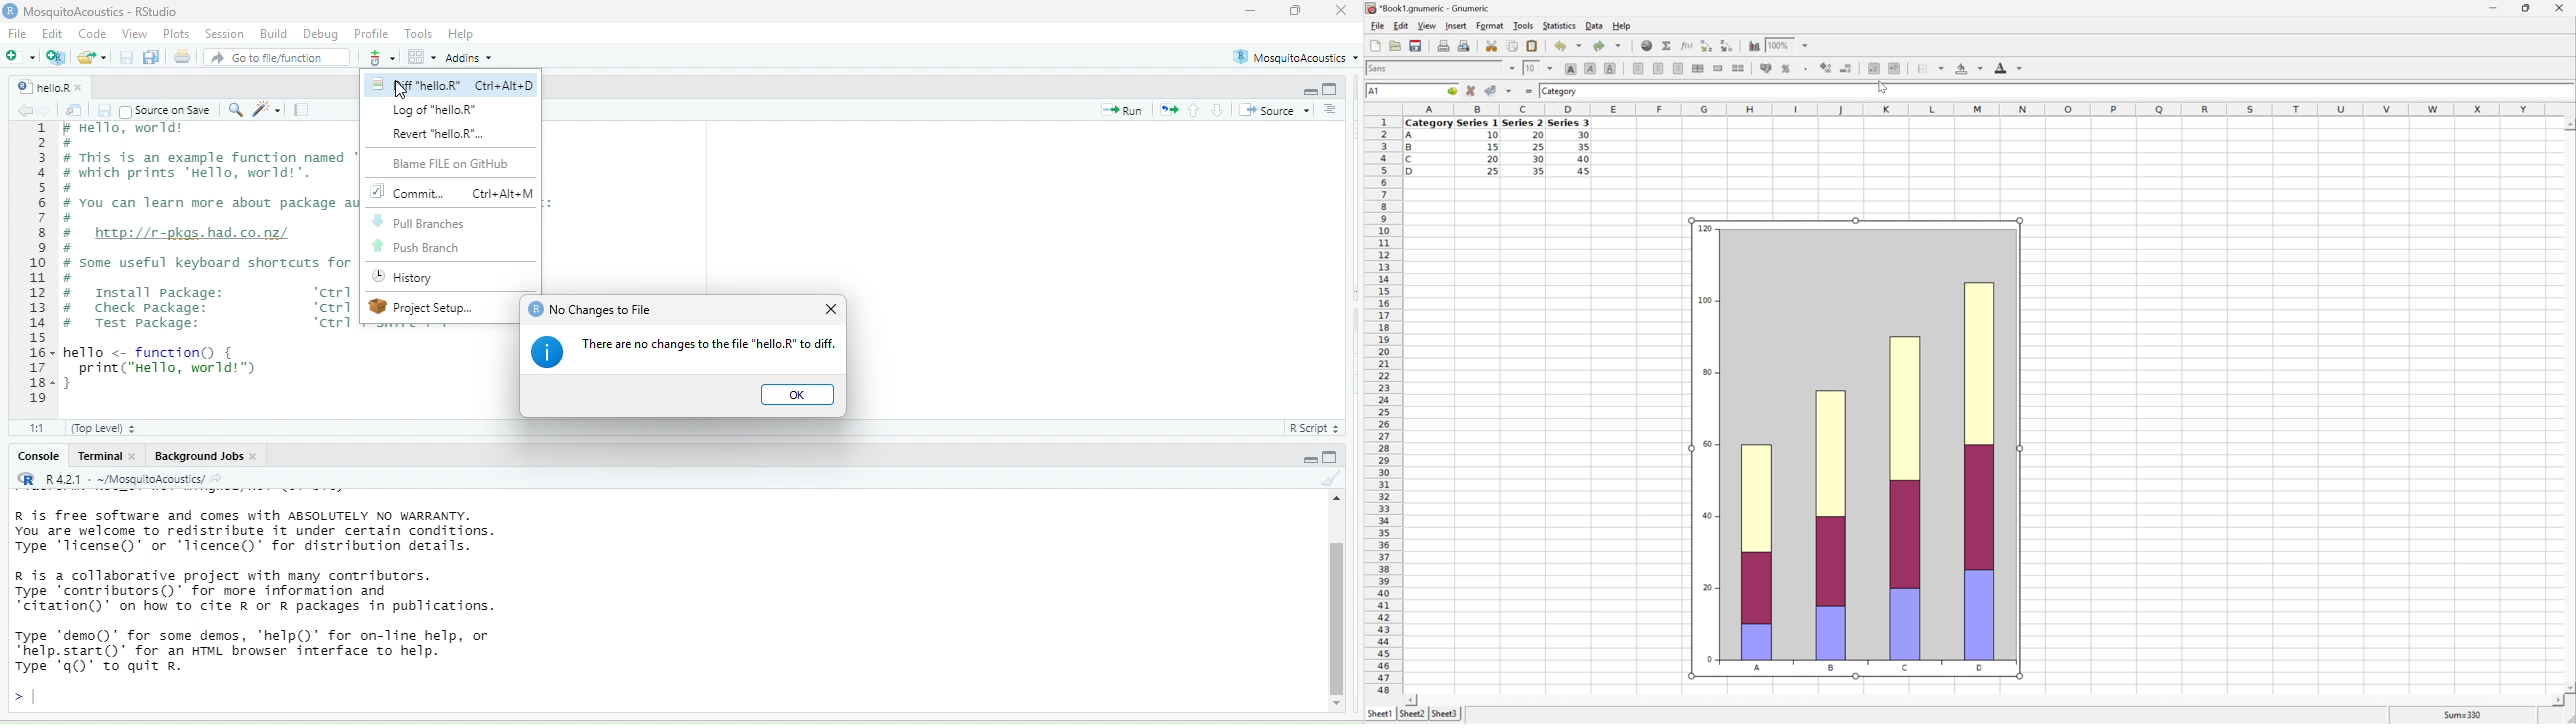 The height and width of the screenshot is (728, 2576). What do you see at coordinates (89, 35) in the screenshot?
I see `Code` at bounding box center [89, 35].